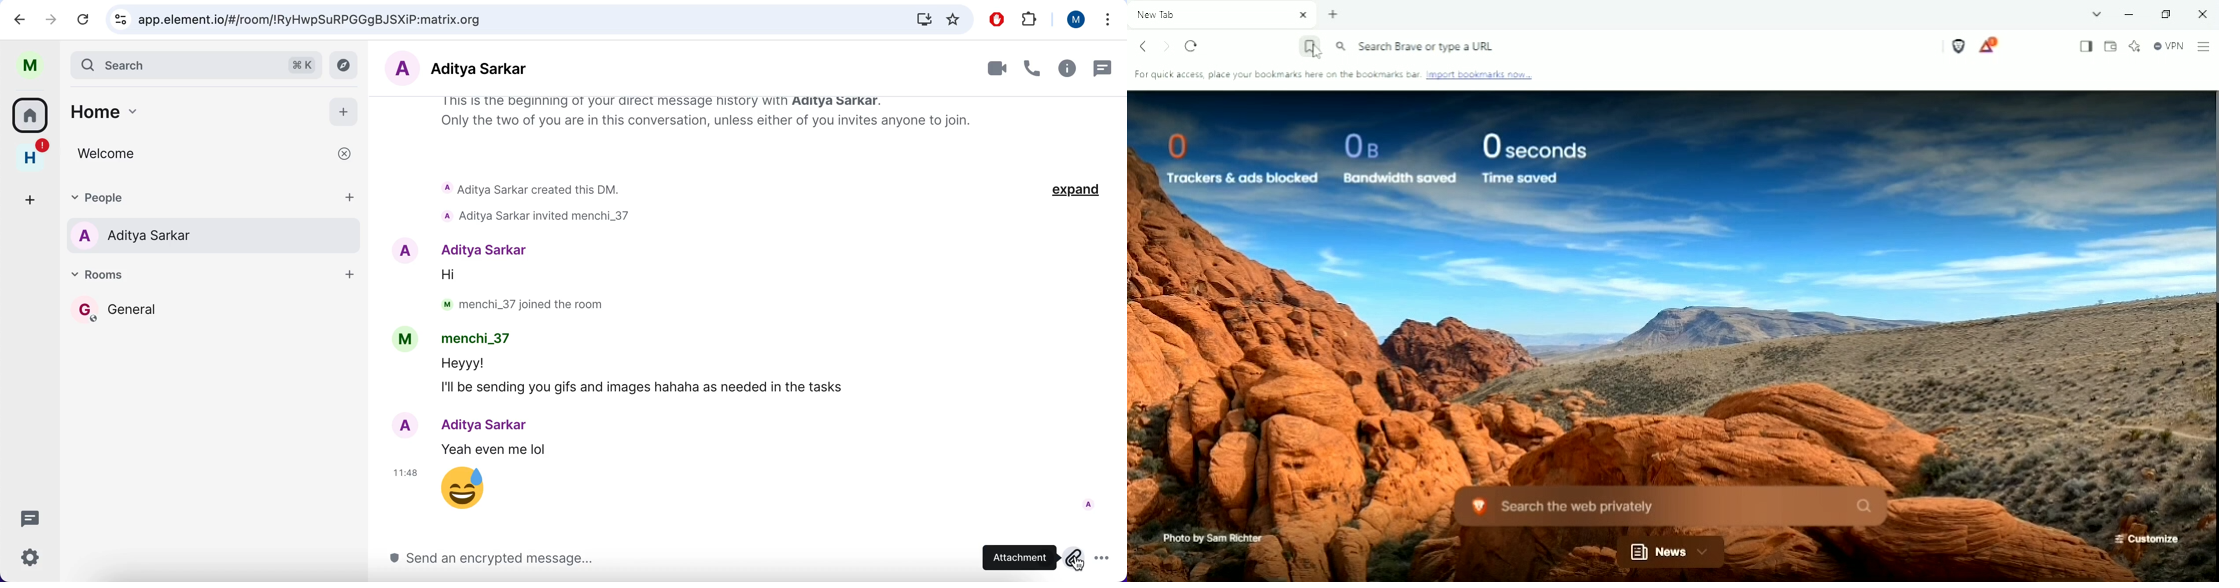 This screenshot has width=2240, height=588. I want to click on Leo AI, so click(2135, 45).